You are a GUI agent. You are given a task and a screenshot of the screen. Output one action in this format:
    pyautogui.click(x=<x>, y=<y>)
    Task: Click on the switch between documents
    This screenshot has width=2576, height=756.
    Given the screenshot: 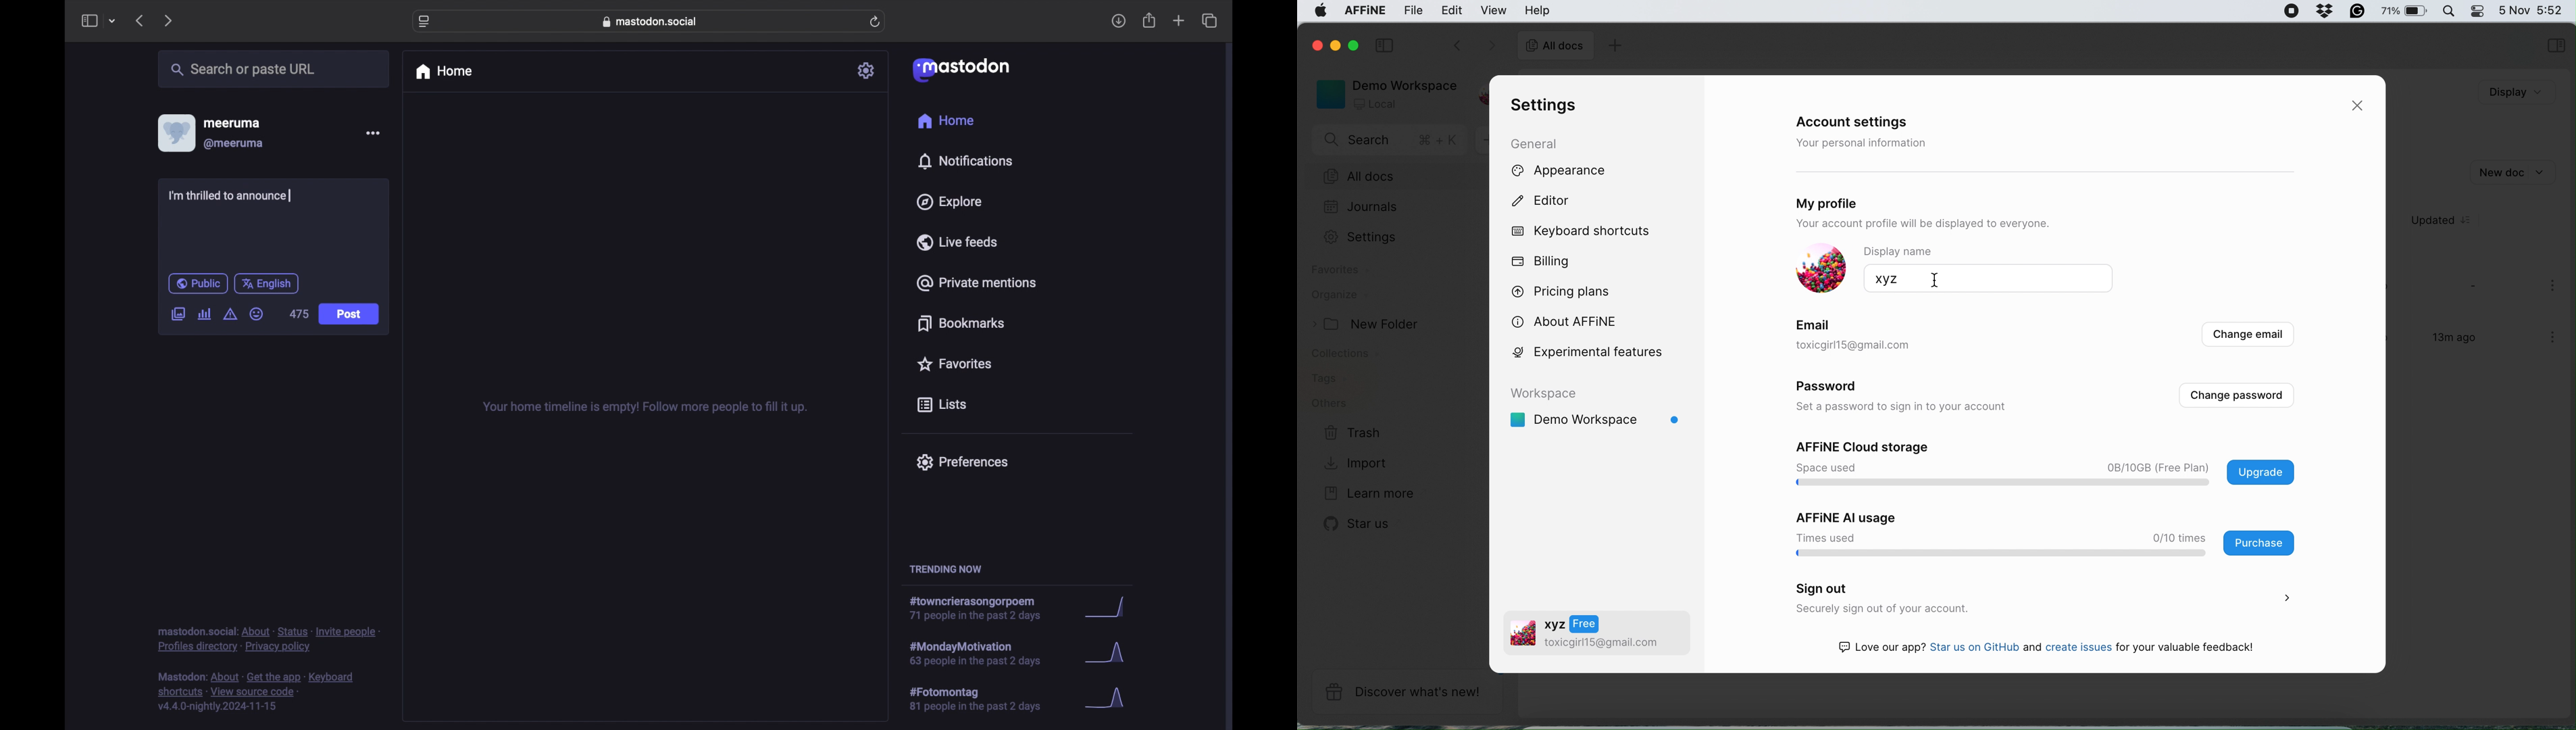 What is the action you would take?
    pyautogui.click(x=1472, y=46)
    